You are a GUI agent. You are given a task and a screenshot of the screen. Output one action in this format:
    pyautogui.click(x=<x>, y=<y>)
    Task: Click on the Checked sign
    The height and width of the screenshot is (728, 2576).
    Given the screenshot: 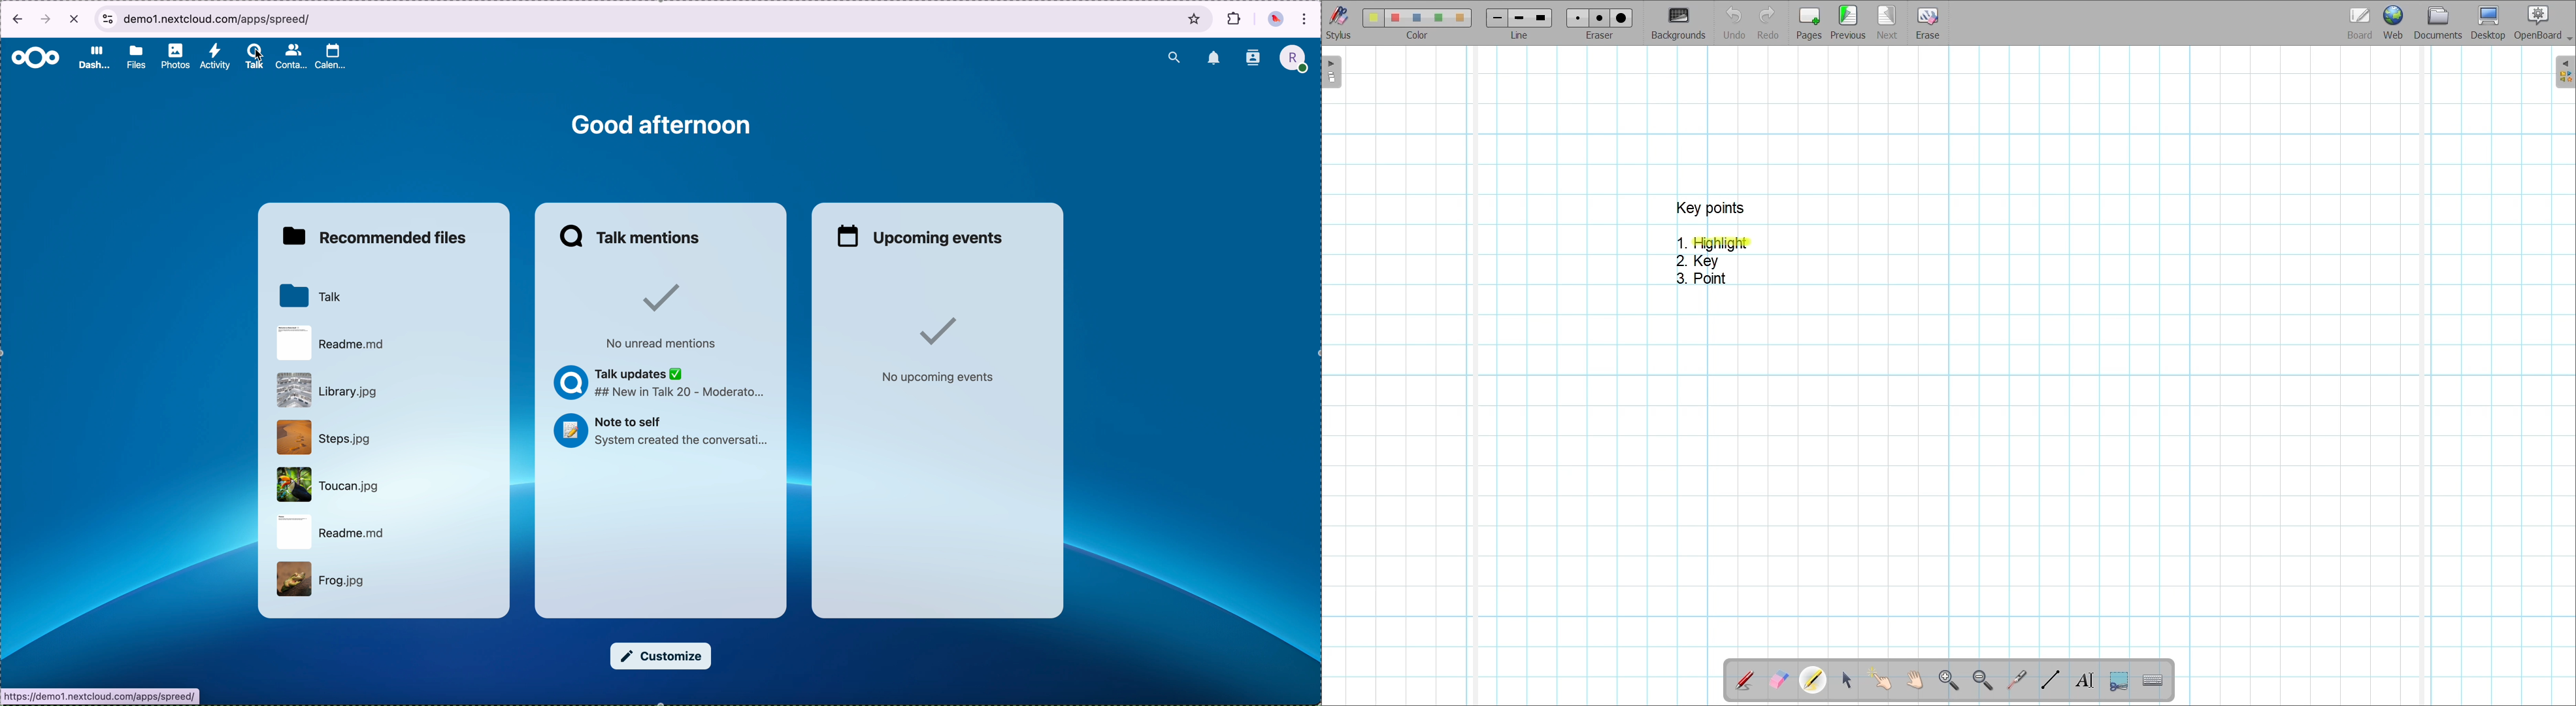 What is the action you would take?
    pyautogui.click(x=929, y=327)
    